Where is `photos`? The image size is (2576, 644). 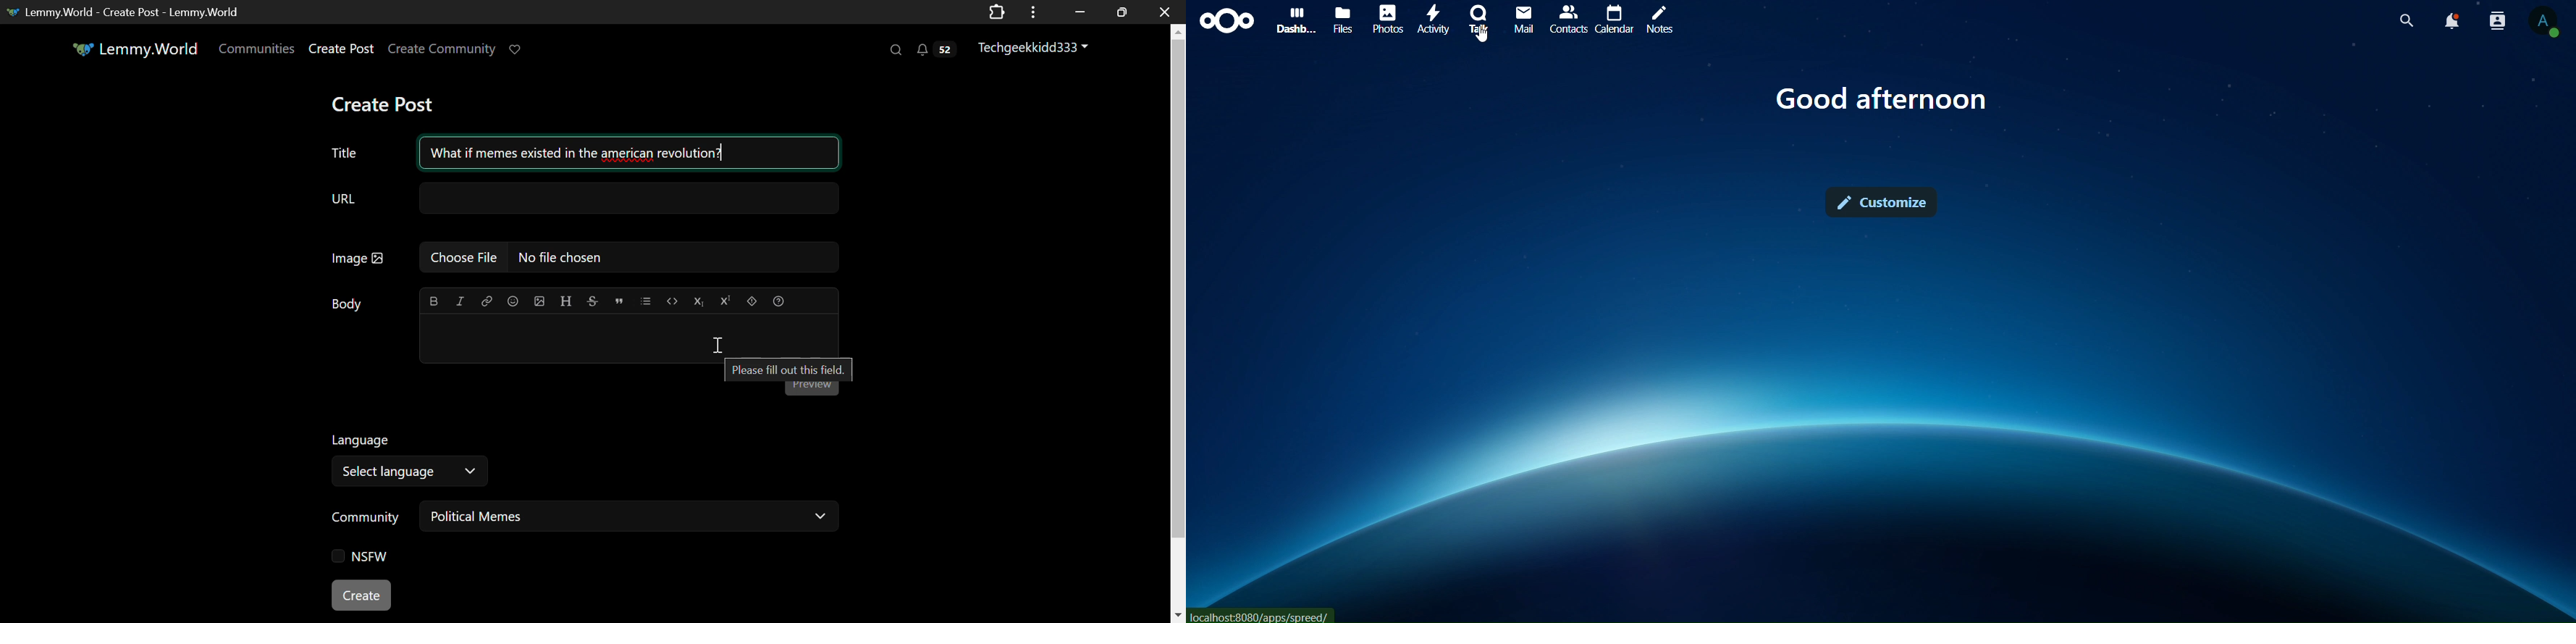
photos is located at coordinates (1390, 18).